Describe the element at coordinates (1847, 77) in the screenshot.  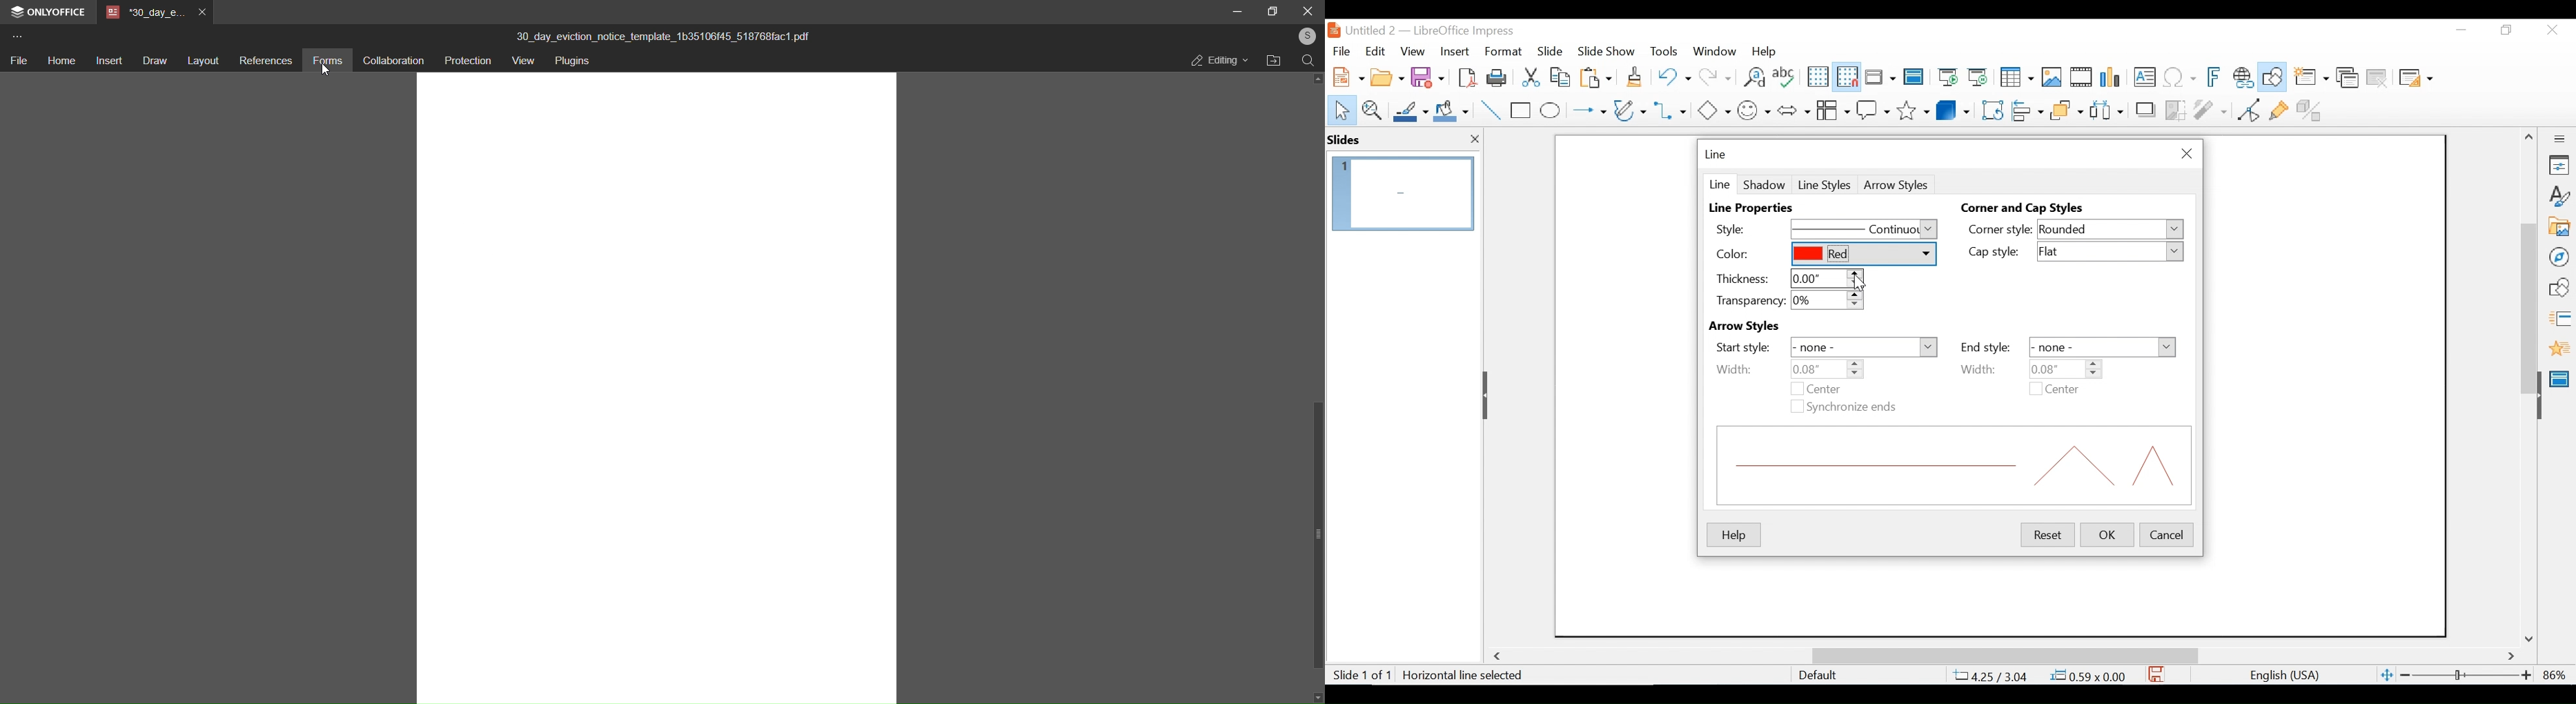
I see `Snap as Grid` at that location.